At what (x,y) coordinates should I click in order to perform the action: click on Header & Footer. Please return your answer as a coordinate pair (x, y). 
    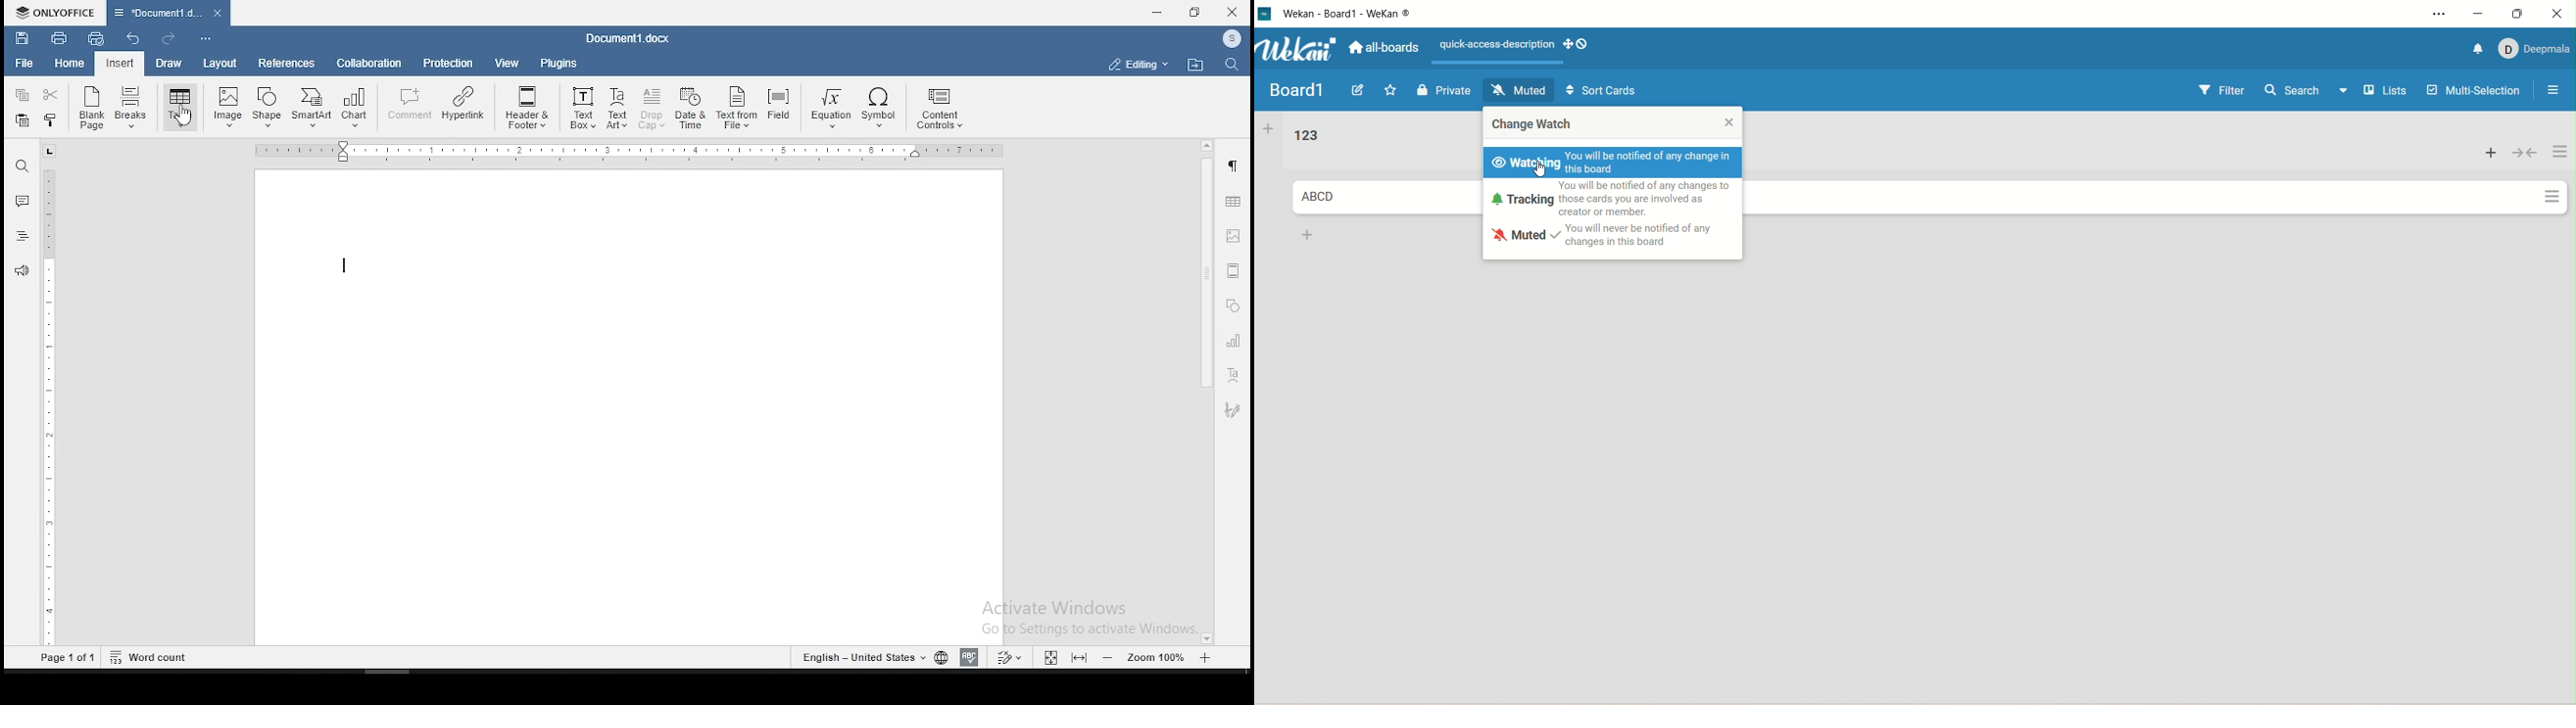
    Looking at the image, I should click on (526, 108).